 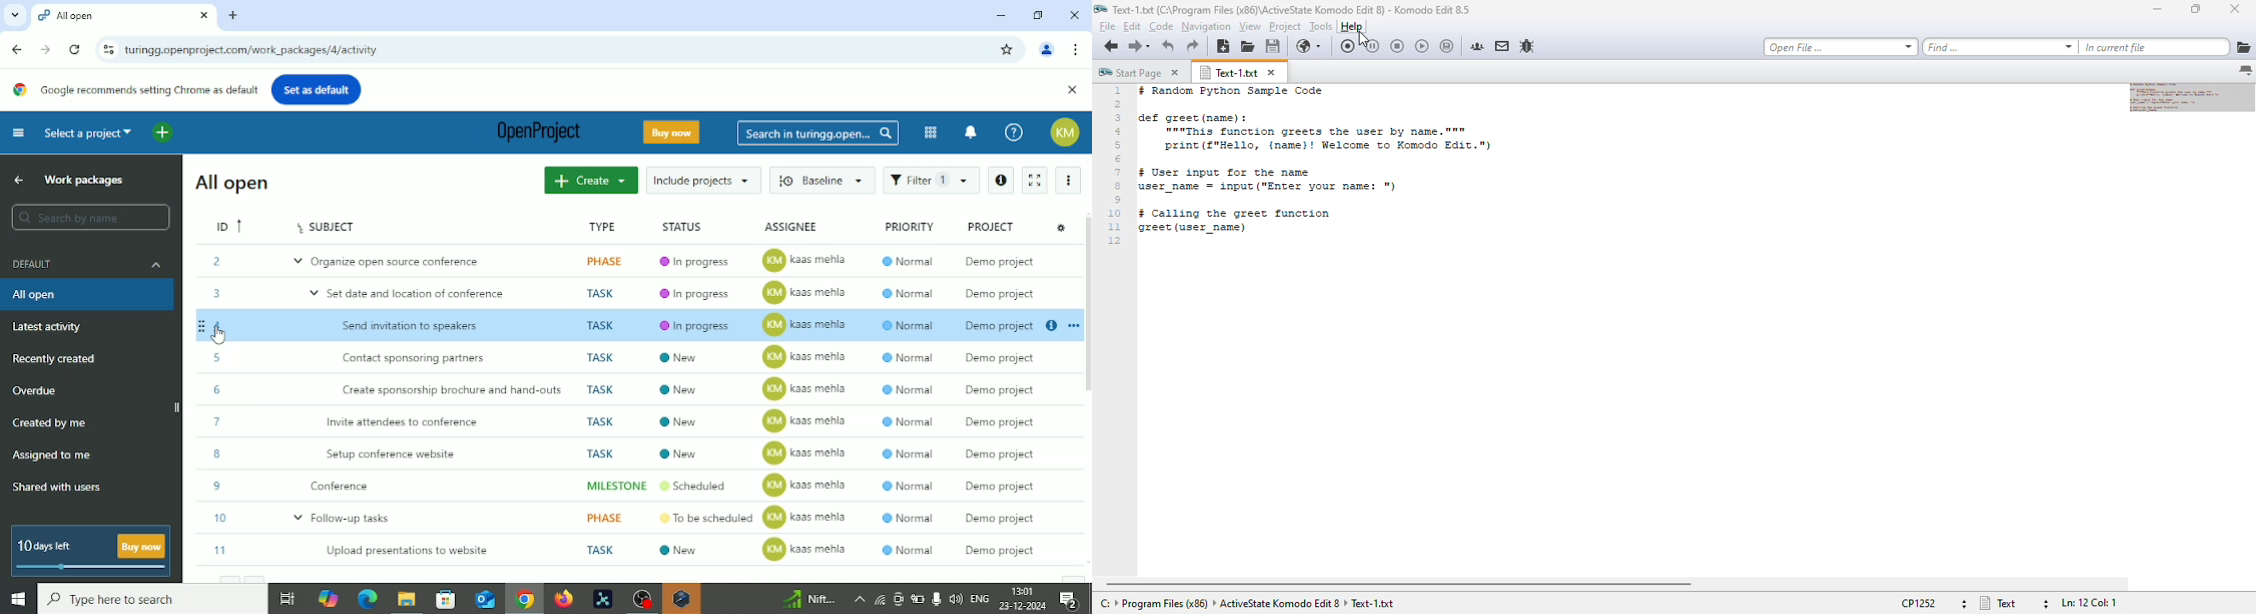 What do you see at coordinates (623, 389) in the screenshot?
I see `task: Create sponsorship brochure and hand-out` at bounding box center [623, 389].